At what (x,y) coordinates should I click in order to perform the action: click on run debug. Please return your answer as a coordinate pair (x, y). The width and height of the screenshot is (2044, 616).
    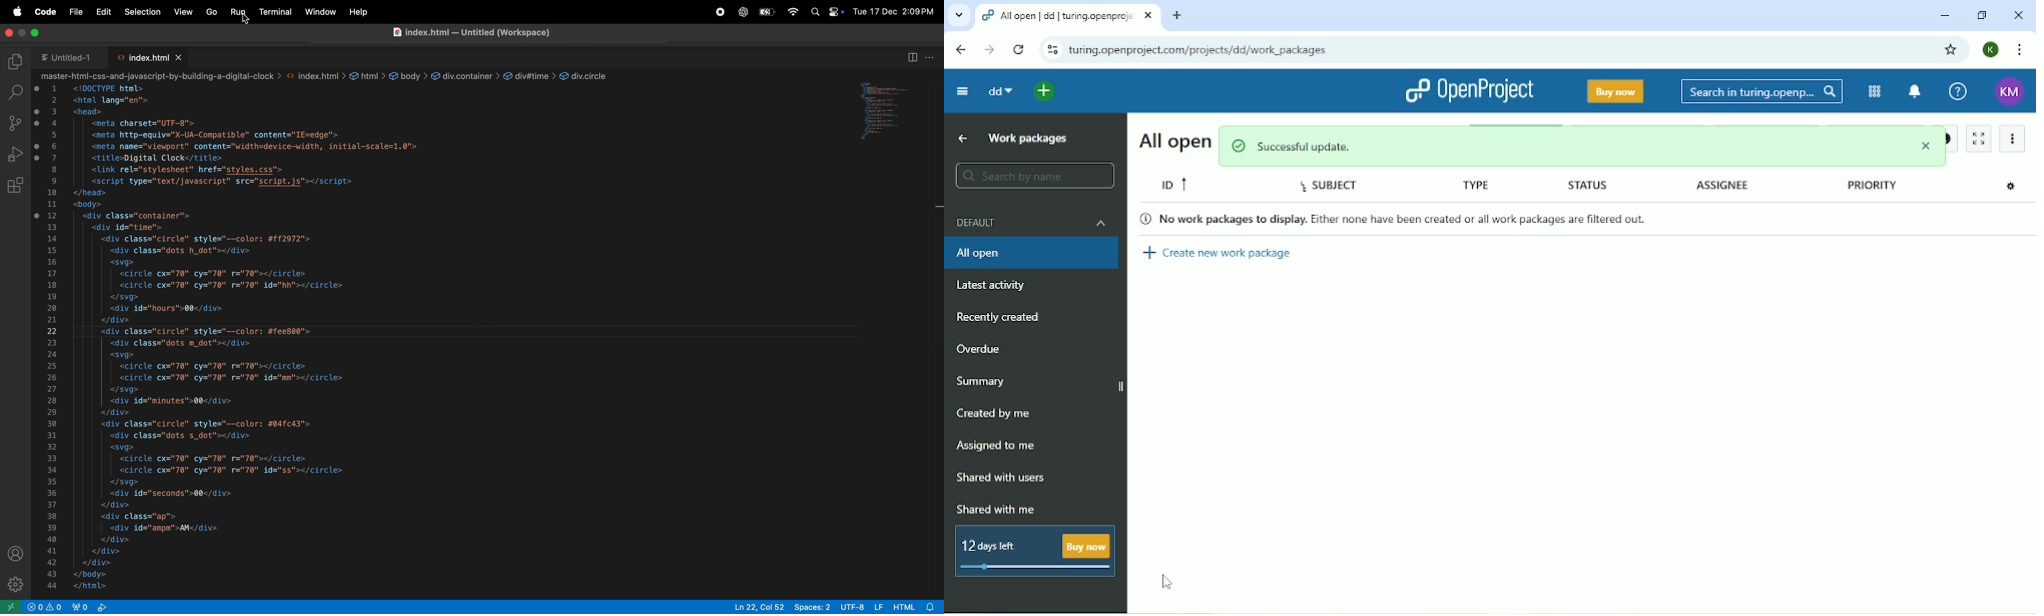
    Looking at the image, I should click on (15, 154).